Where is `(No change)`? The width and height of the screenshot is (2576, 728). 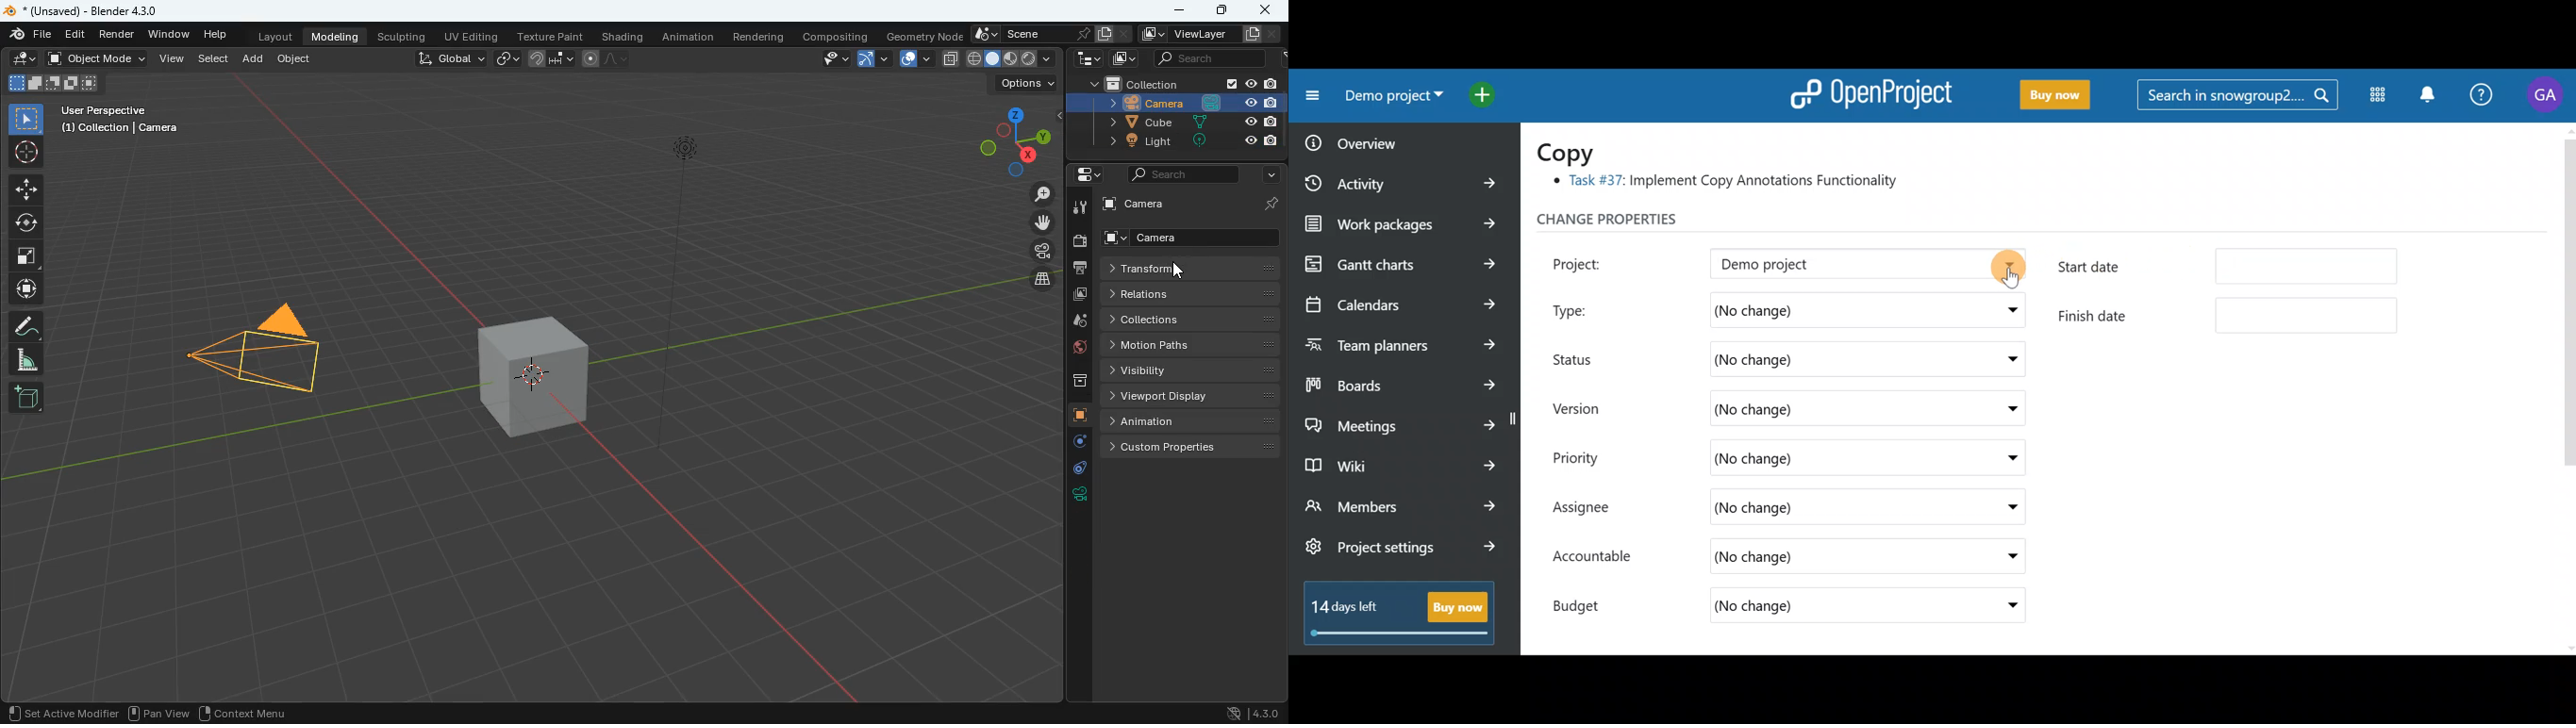
(No change) is located at coordinates (1803, 559).